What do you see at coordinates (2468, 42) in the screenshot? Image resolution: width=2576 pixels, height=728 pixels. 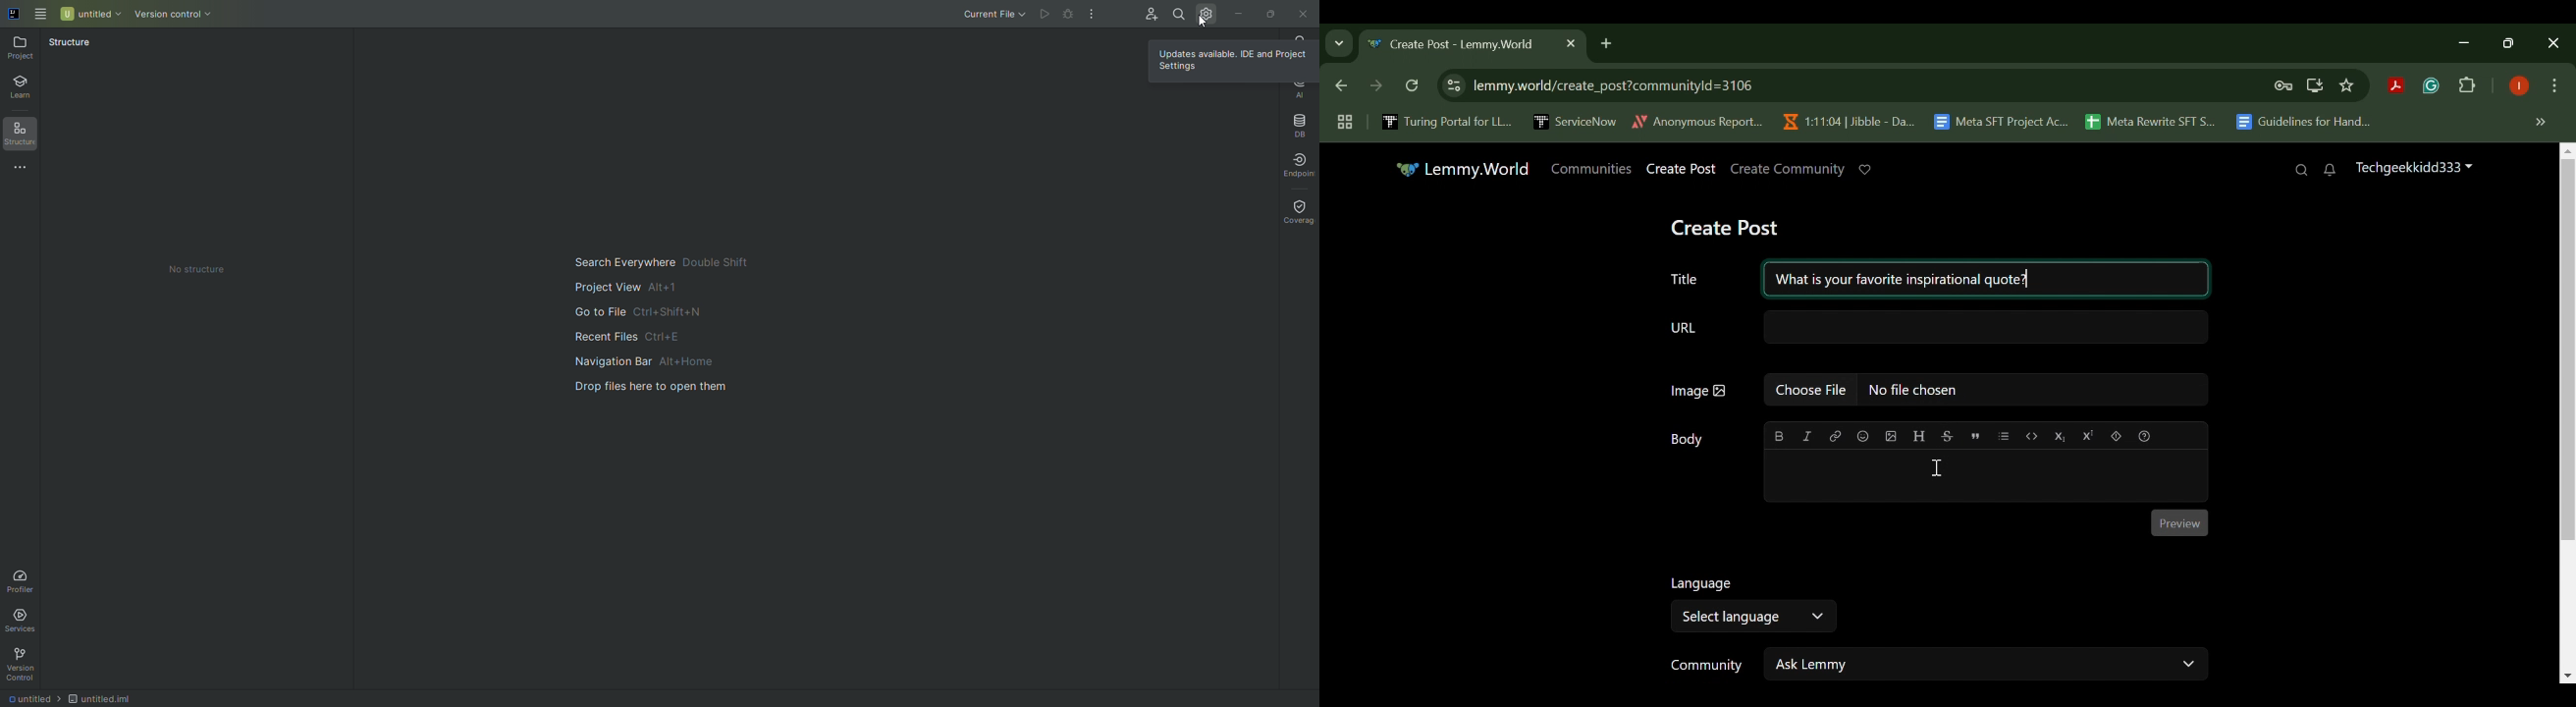 I see `Restore Down` at bounding box center [2468, 42].